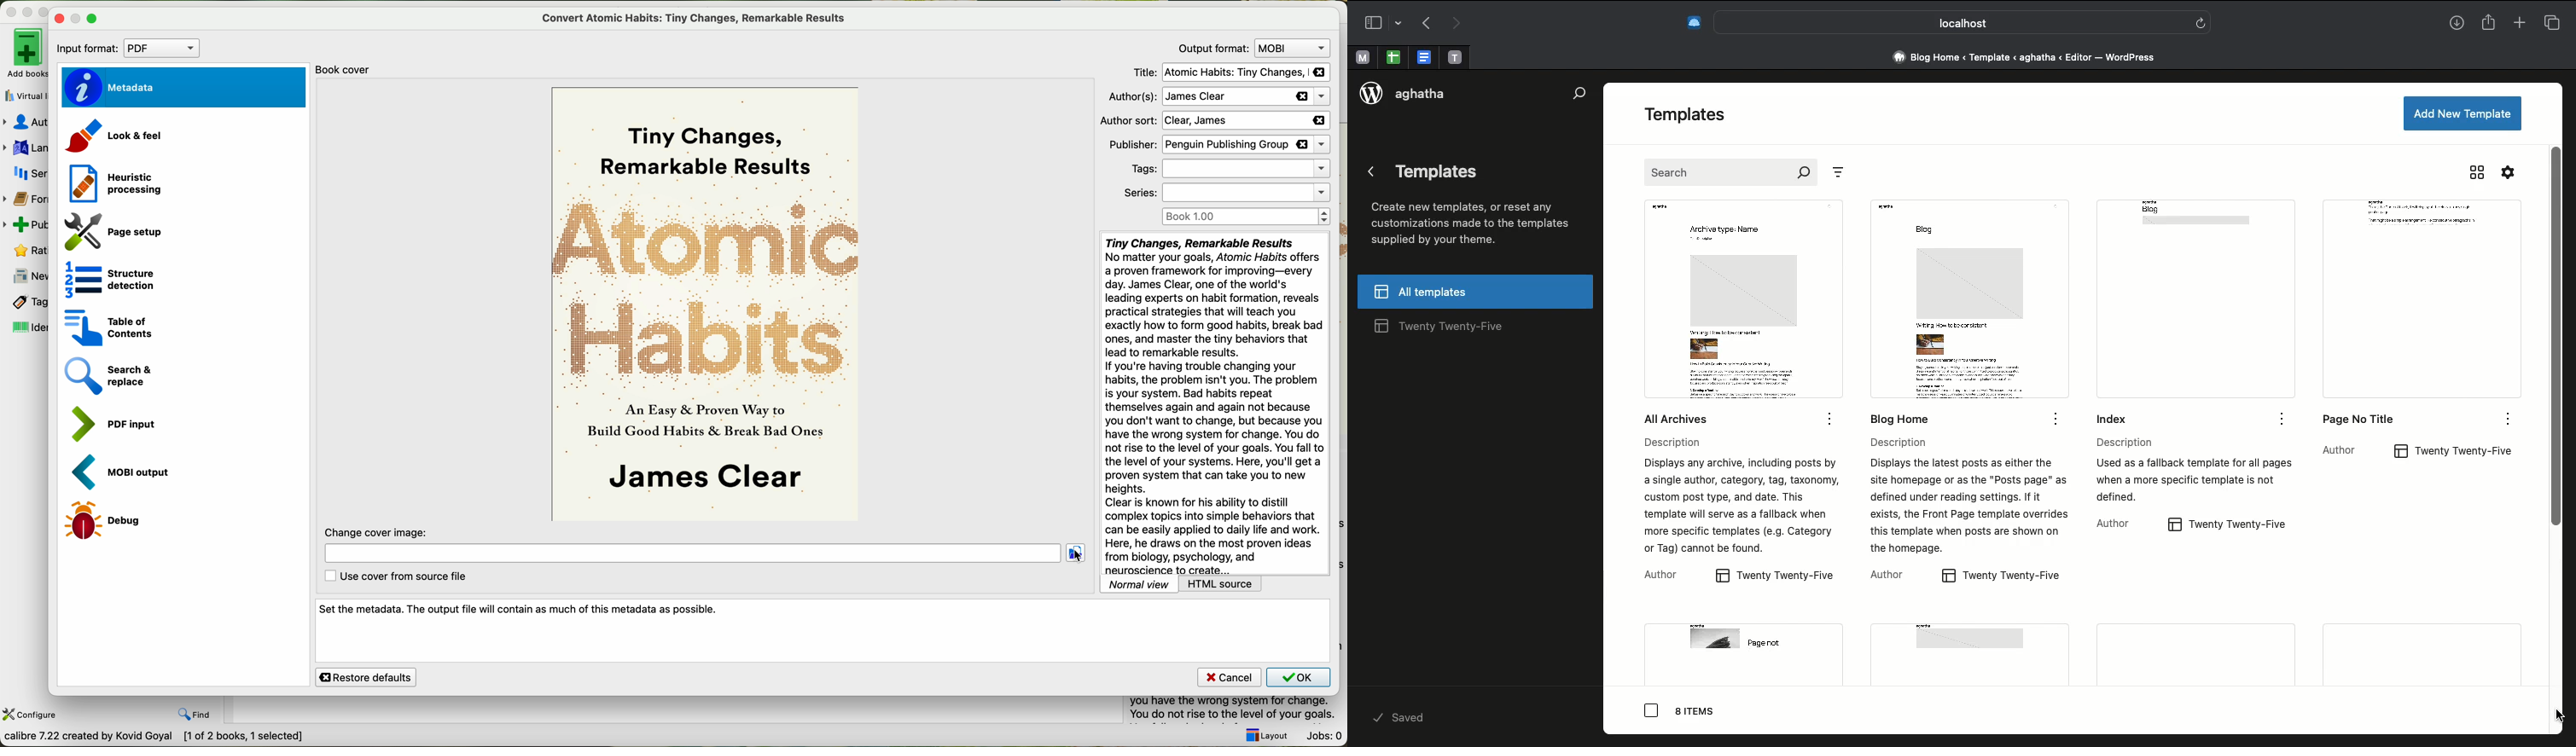 The width and height of the screenshot is (2576, 756). Describe the element at coordinates (1324, 736) in the screenshot. I see `Jobs: 0` at that location.